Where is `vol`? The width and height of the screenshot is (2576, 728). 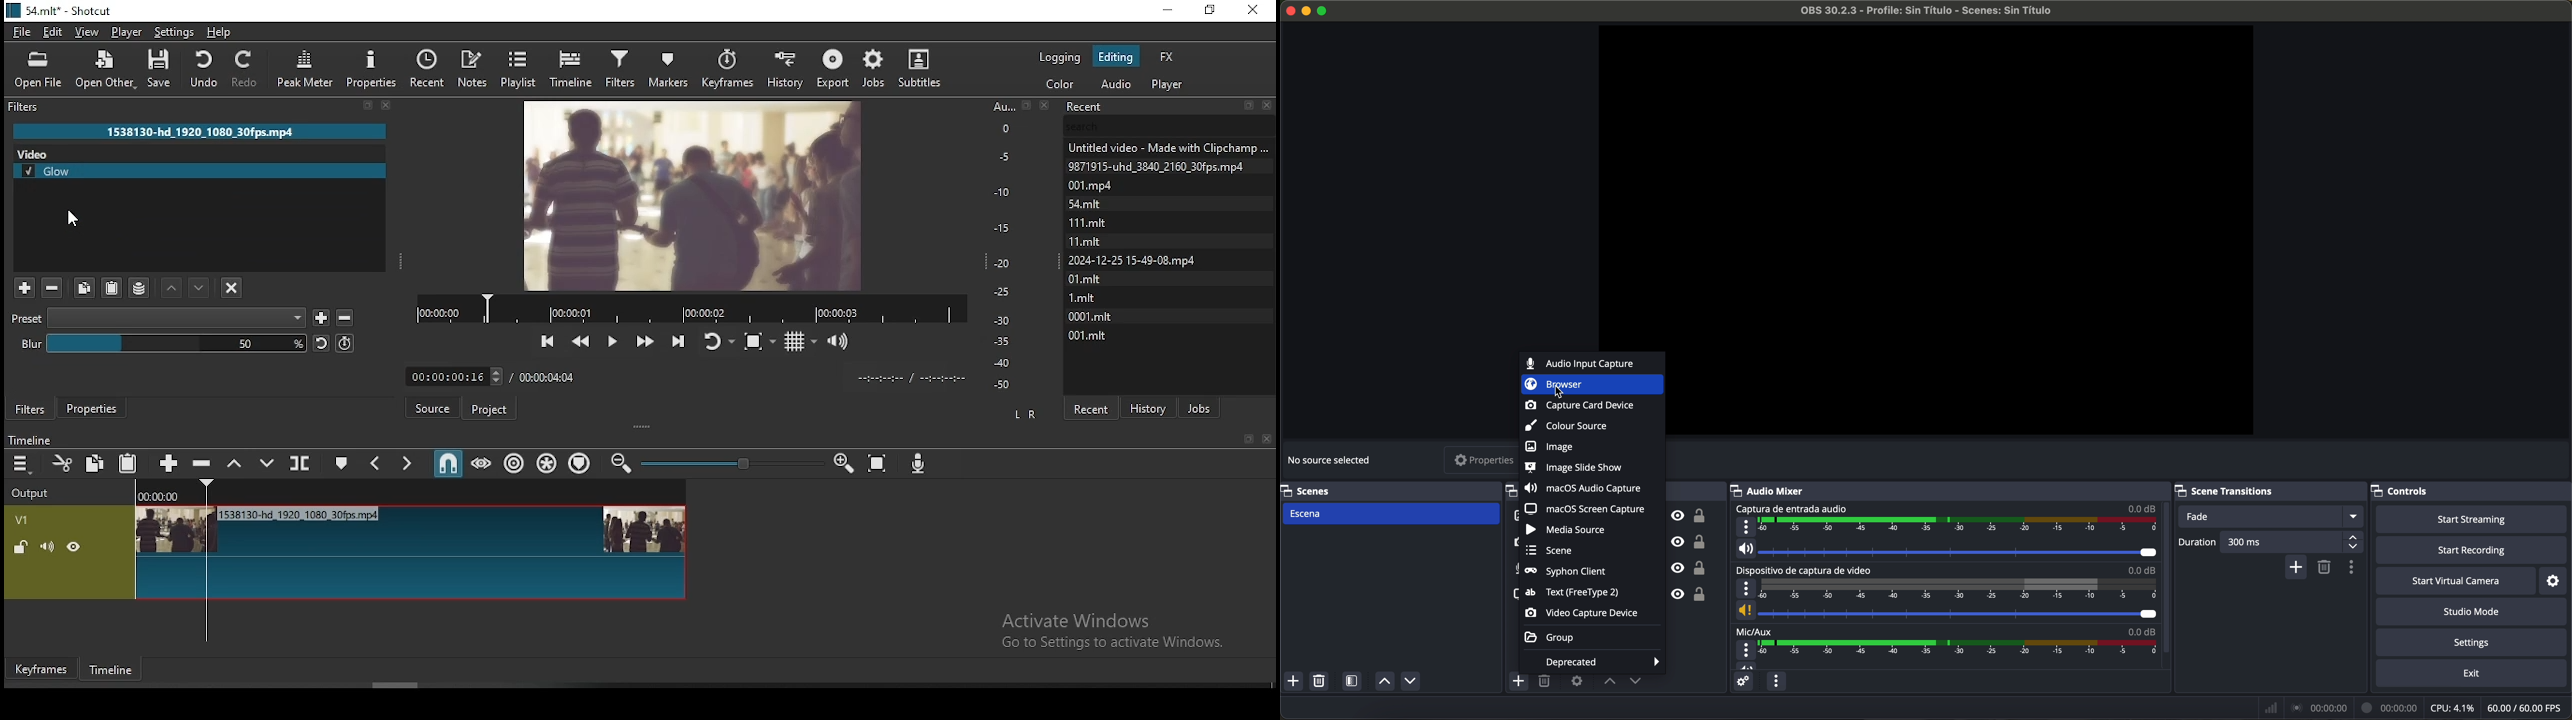 vol is located at coordinates (1950, 550).